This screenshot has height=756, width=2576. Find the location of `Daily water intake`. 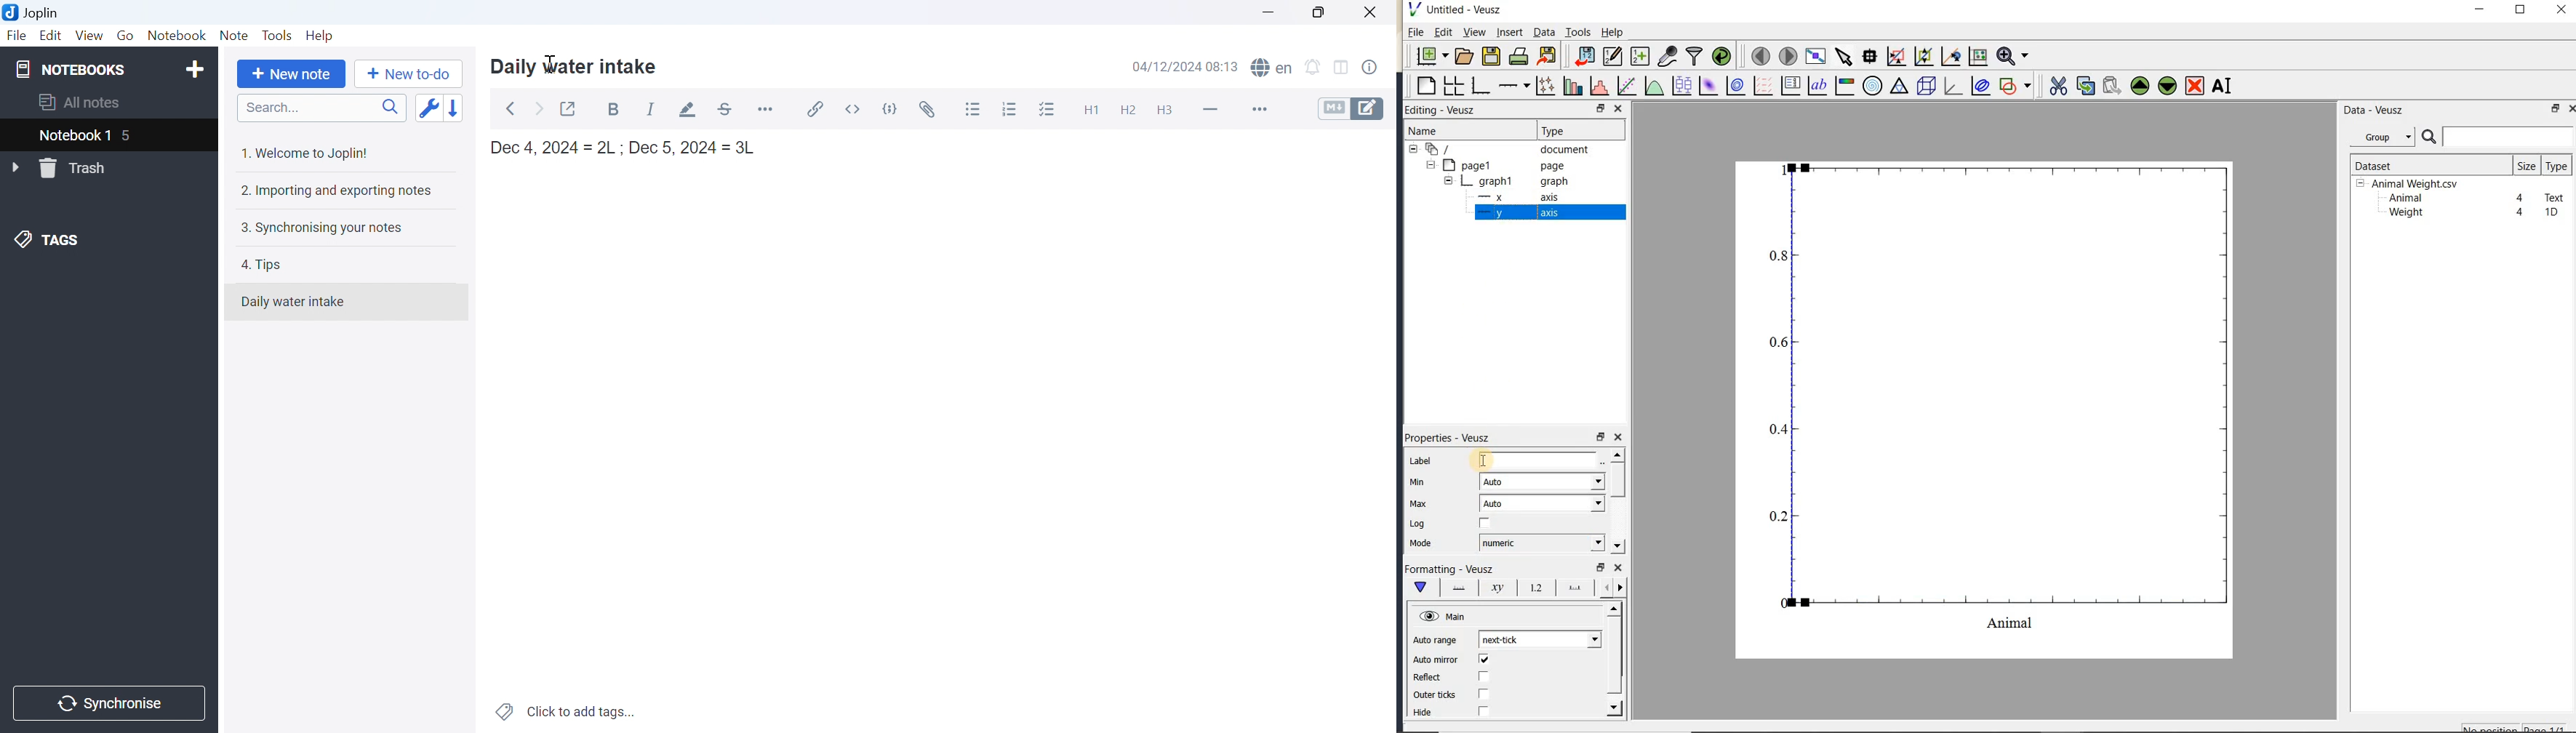

Daily water intake is located at coordinates (292, 303).